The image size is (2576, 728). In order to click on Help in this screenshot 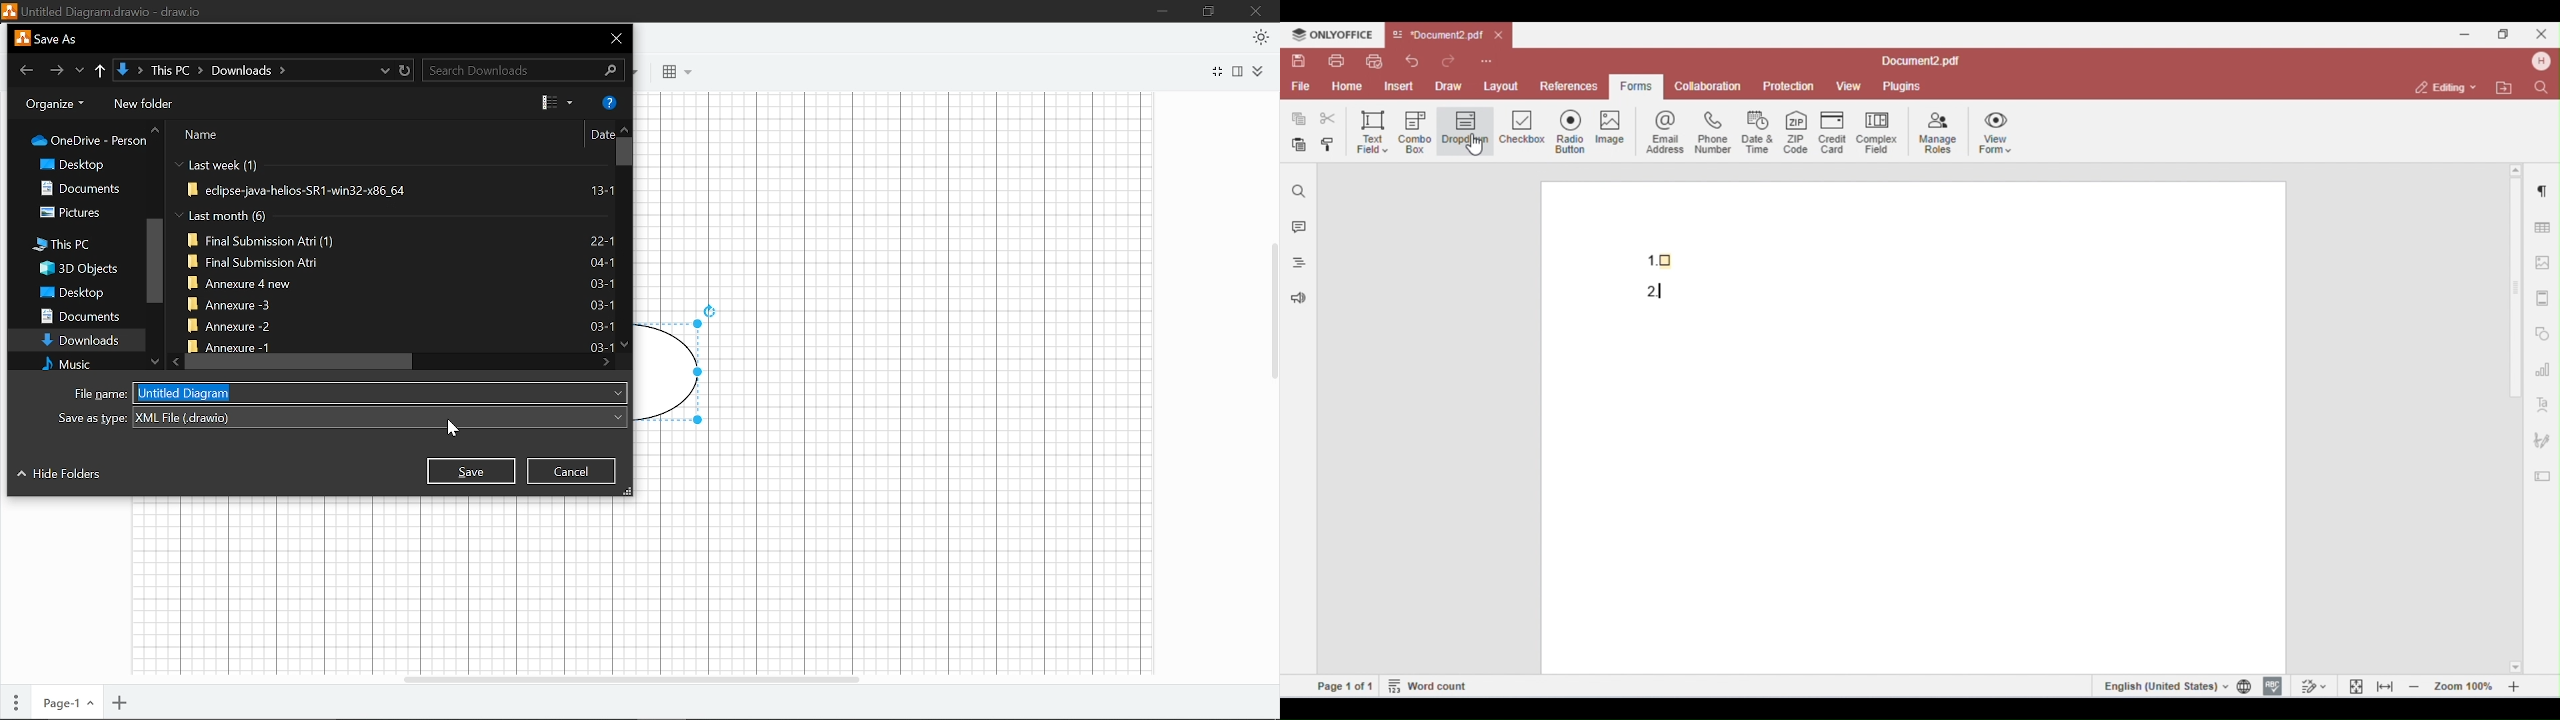, I will do `click(607, 102)`.